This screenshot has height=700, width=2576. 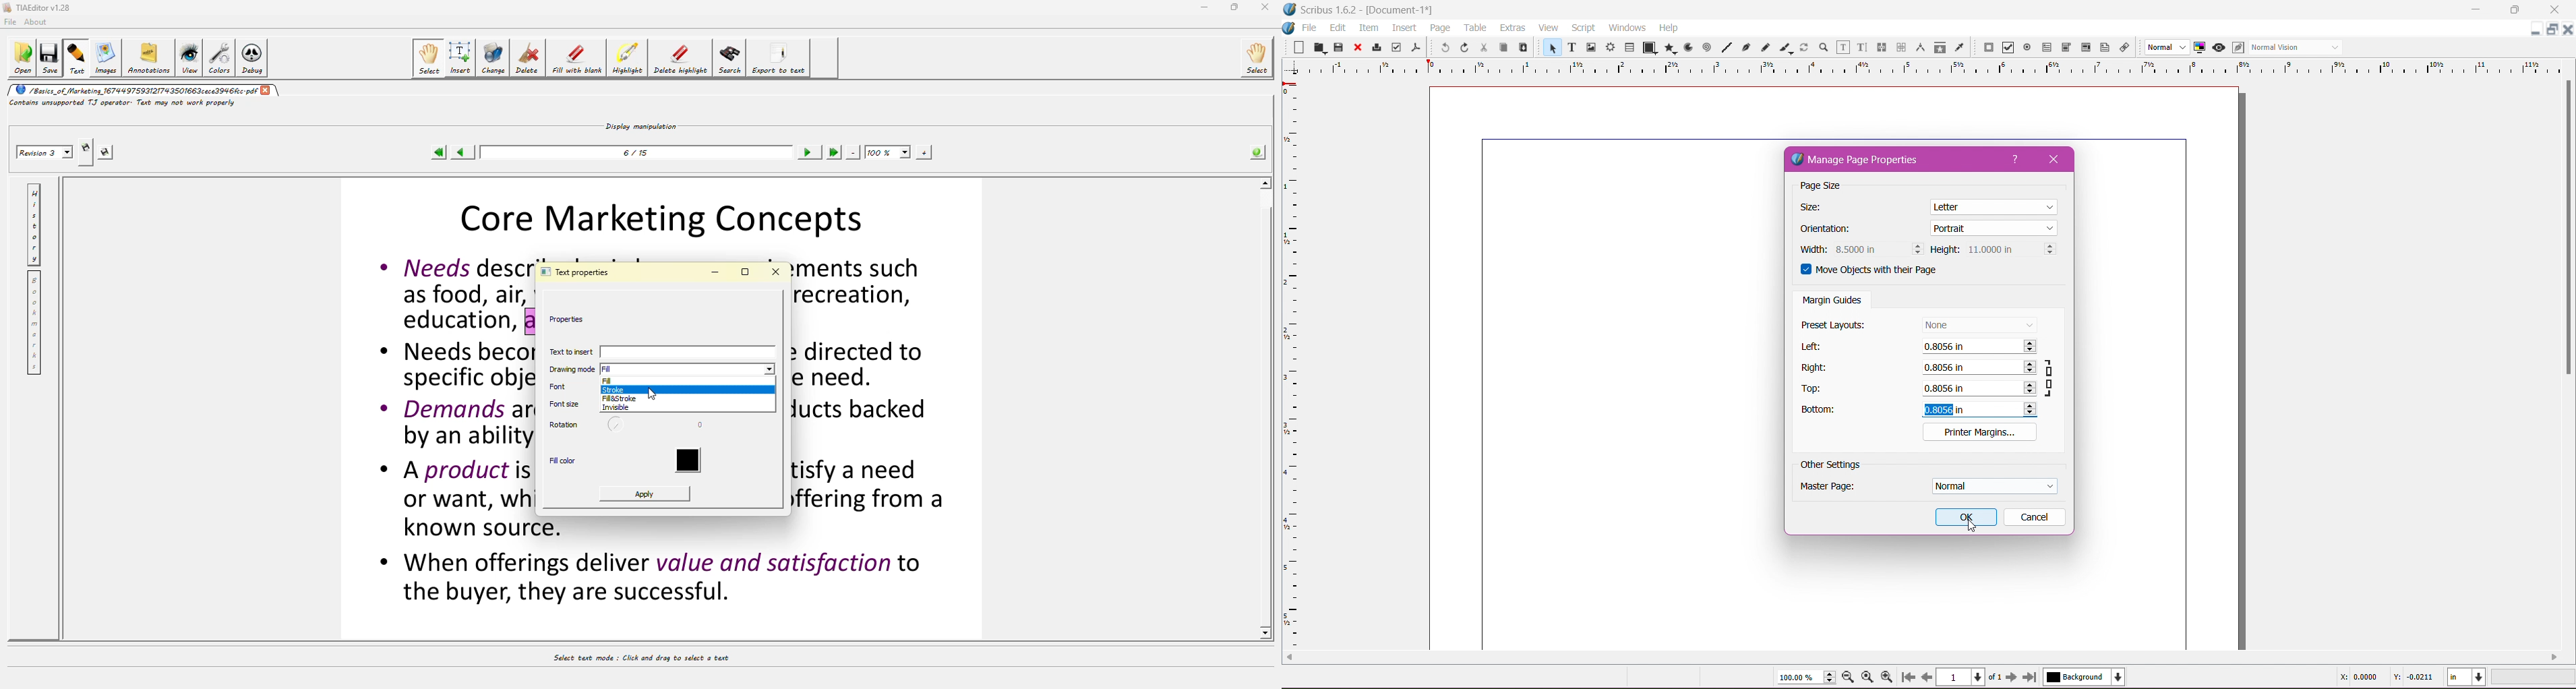 I want to click on Link Text Frames, so click(x=1880, y=47).